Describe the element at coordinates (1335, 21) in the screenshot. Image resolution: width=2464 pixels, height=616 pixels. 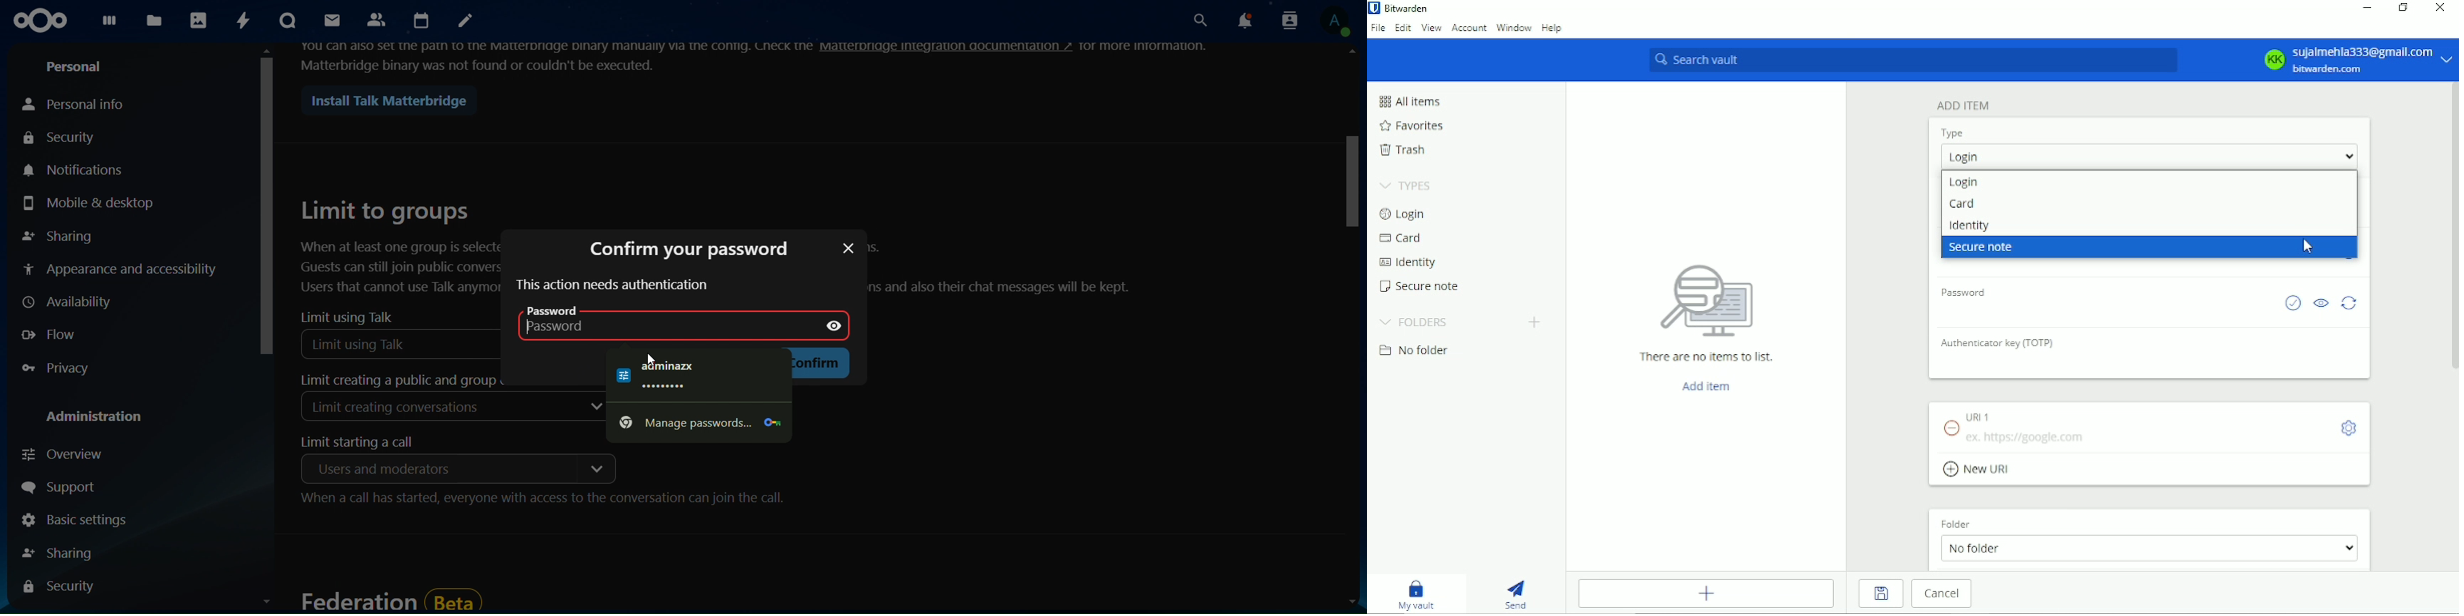
I see `view profile` at that location.